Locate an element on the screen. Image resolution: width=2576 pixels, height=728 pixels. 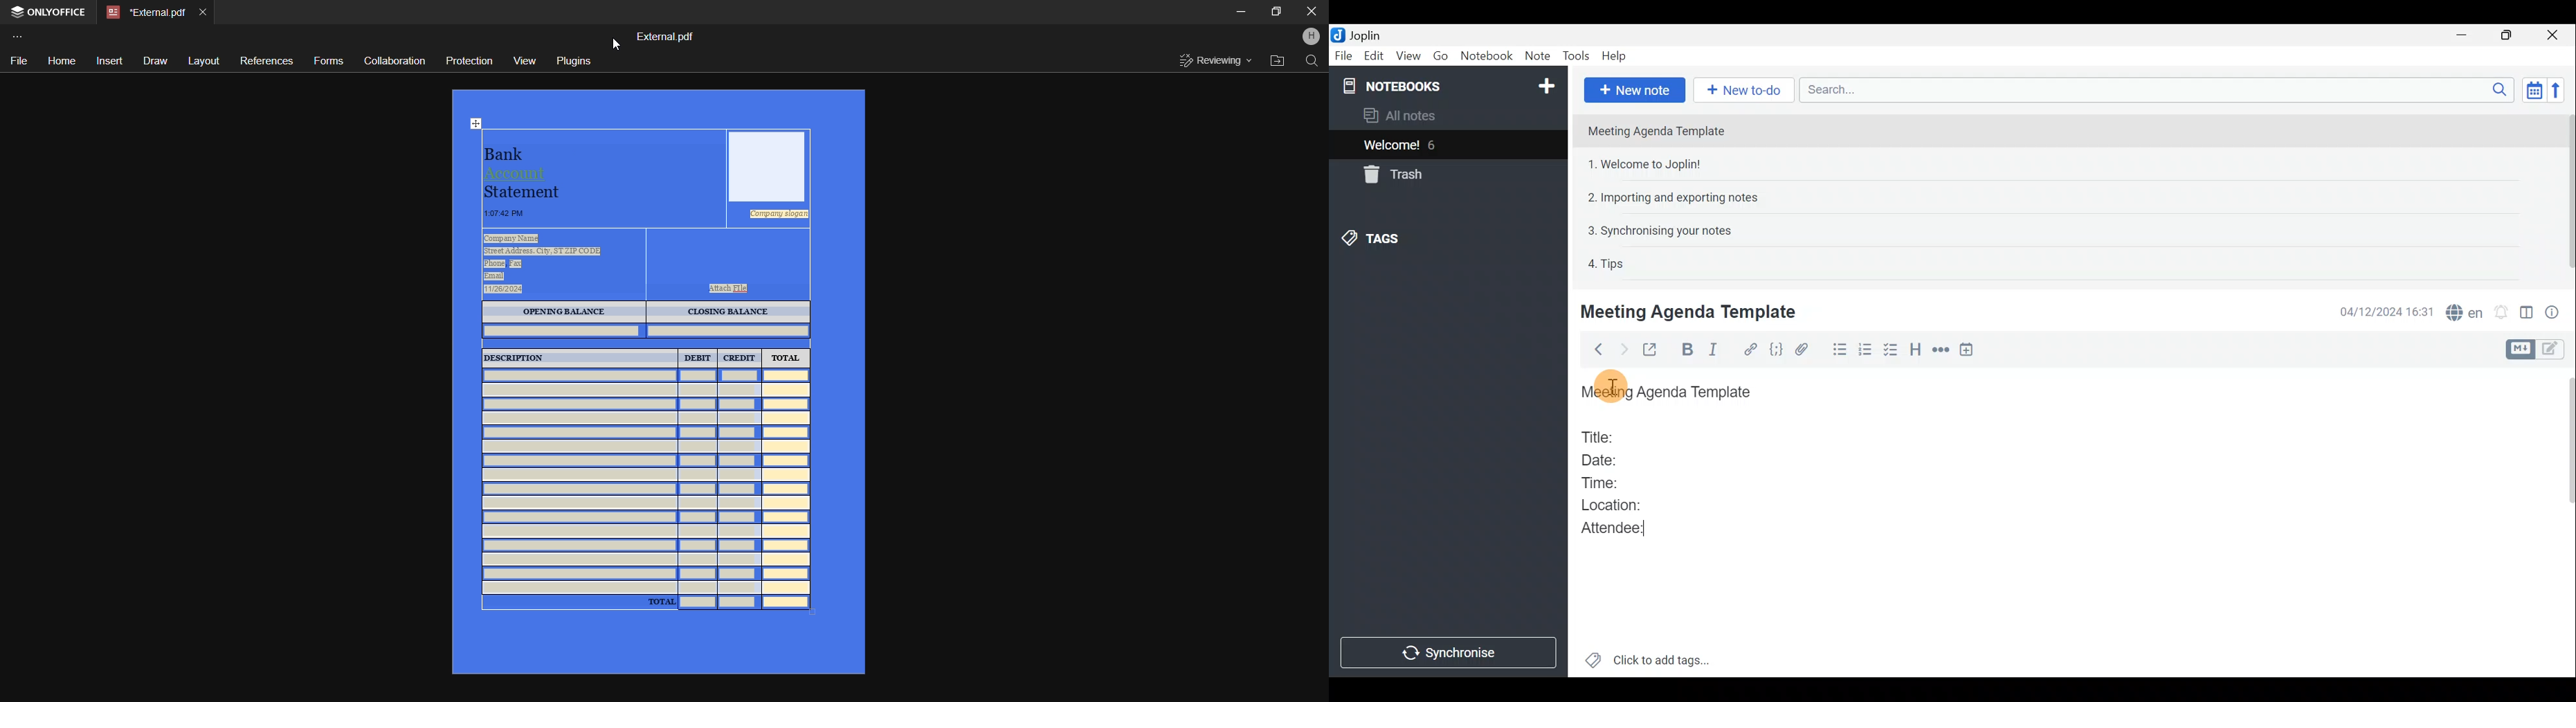
Synchronise is located at coordinates (1448, 652).